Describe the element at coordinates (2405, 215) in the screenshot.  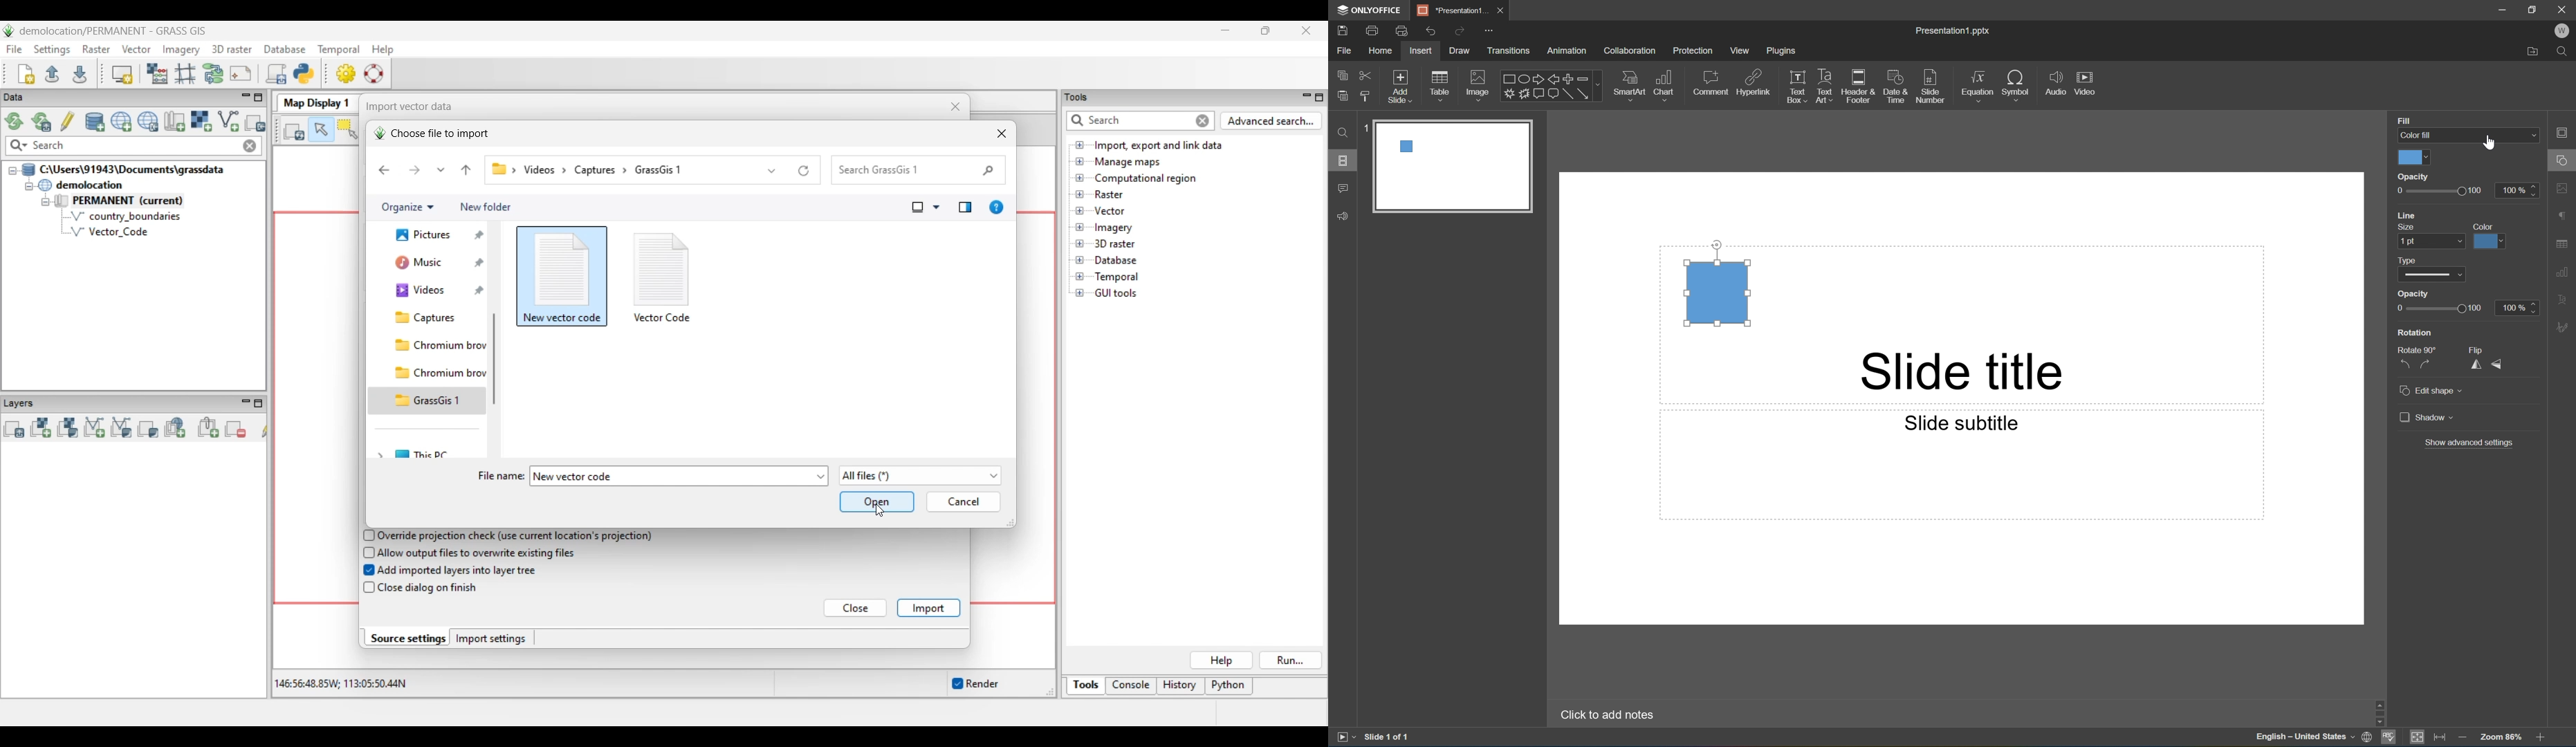
I see `Line` at that location.